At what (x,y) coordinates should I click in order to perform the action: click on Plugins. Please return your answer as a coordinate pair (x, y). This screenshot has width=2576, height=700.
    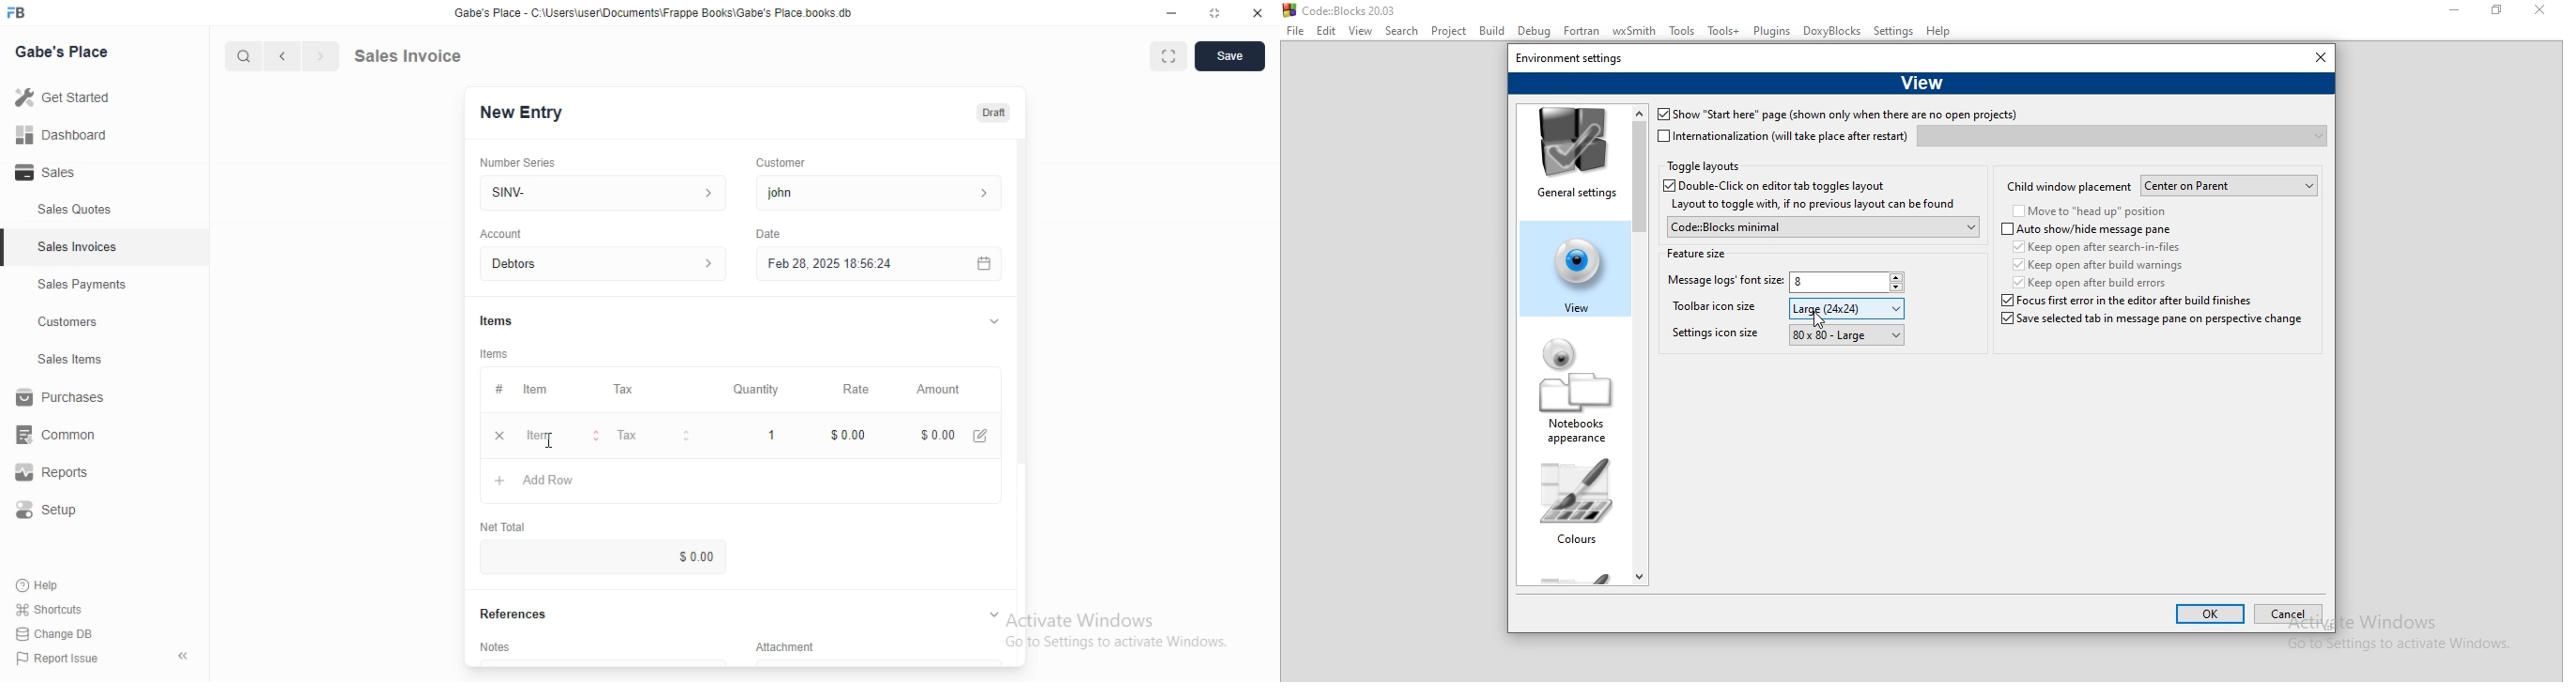
    Looking at the image, I should click on (1772, 31).